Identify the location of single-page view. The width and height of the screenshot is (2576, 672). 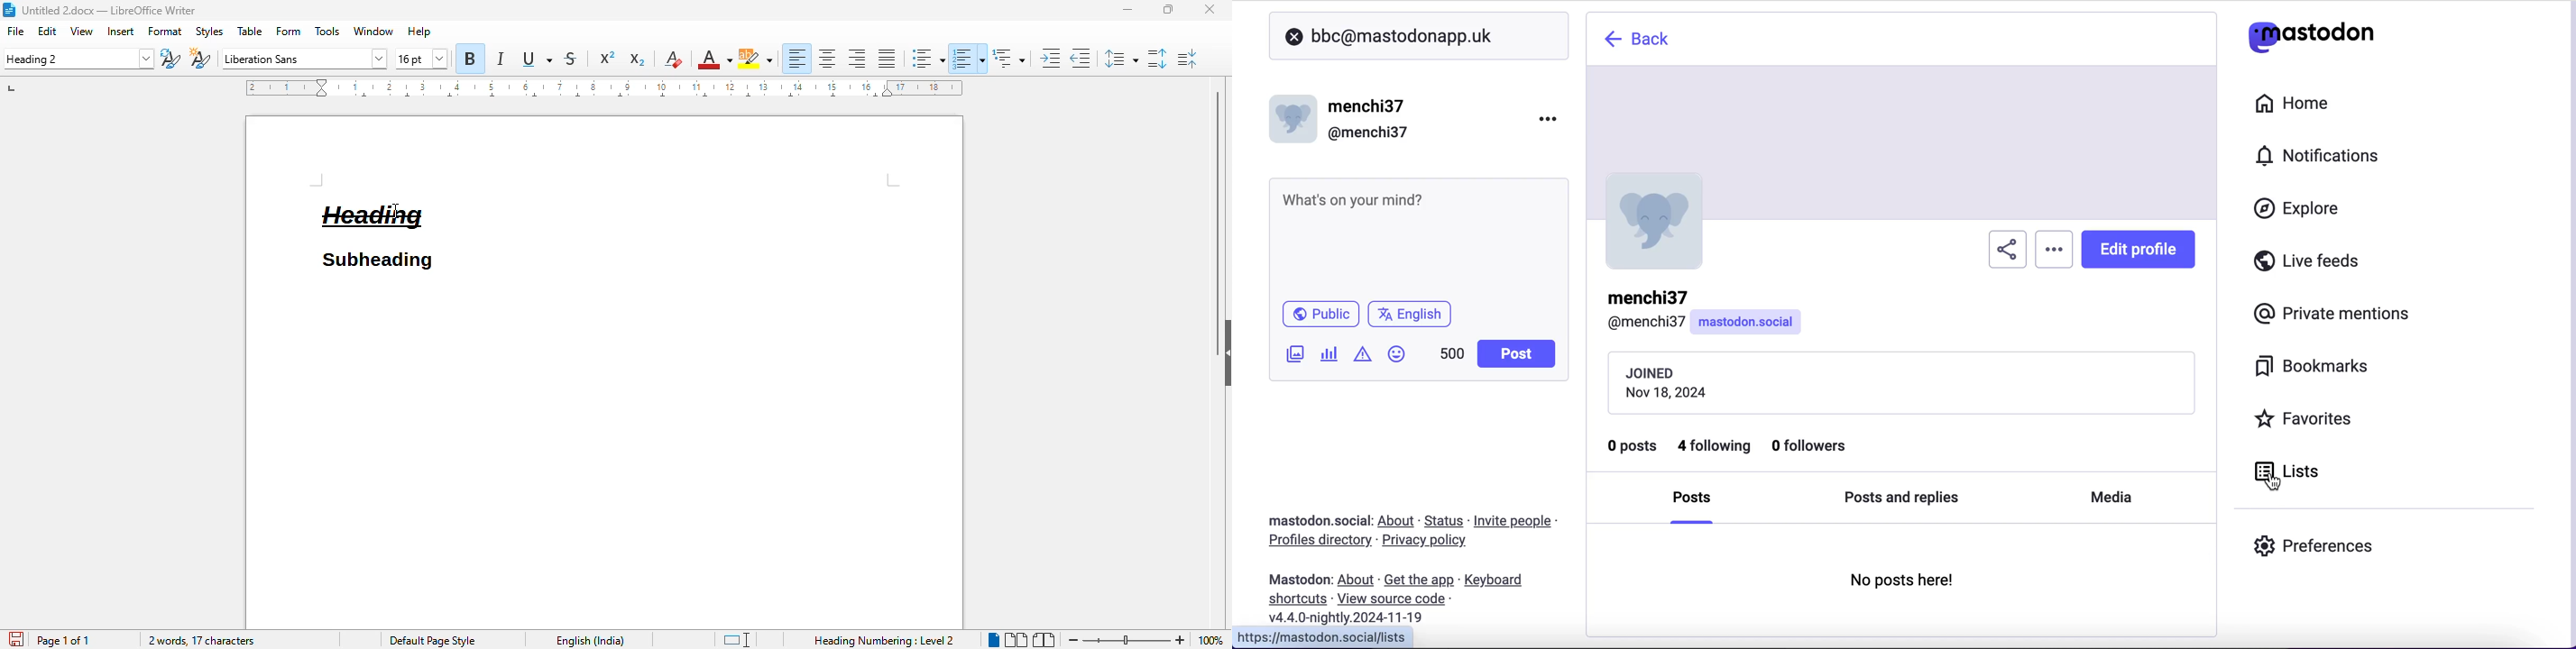
(994, 640).